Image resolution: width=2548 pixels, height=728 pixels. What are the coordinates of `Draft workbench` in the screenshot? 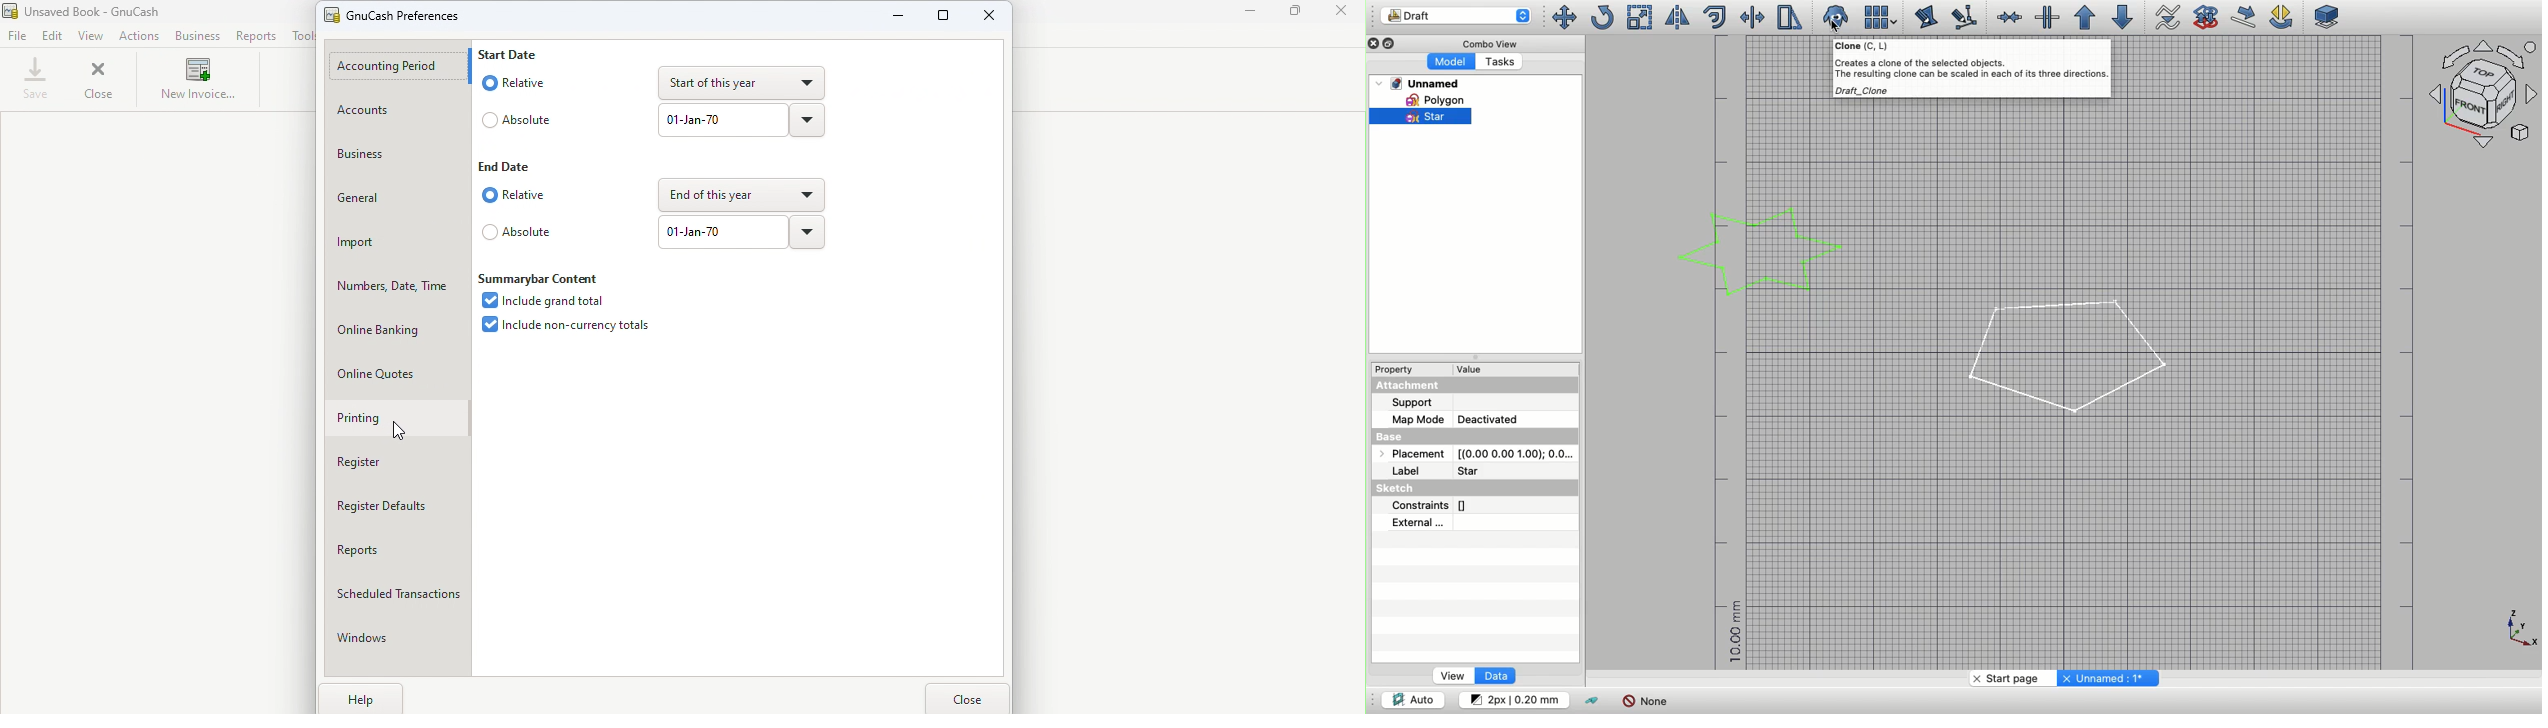 It's located at (1453, 15).